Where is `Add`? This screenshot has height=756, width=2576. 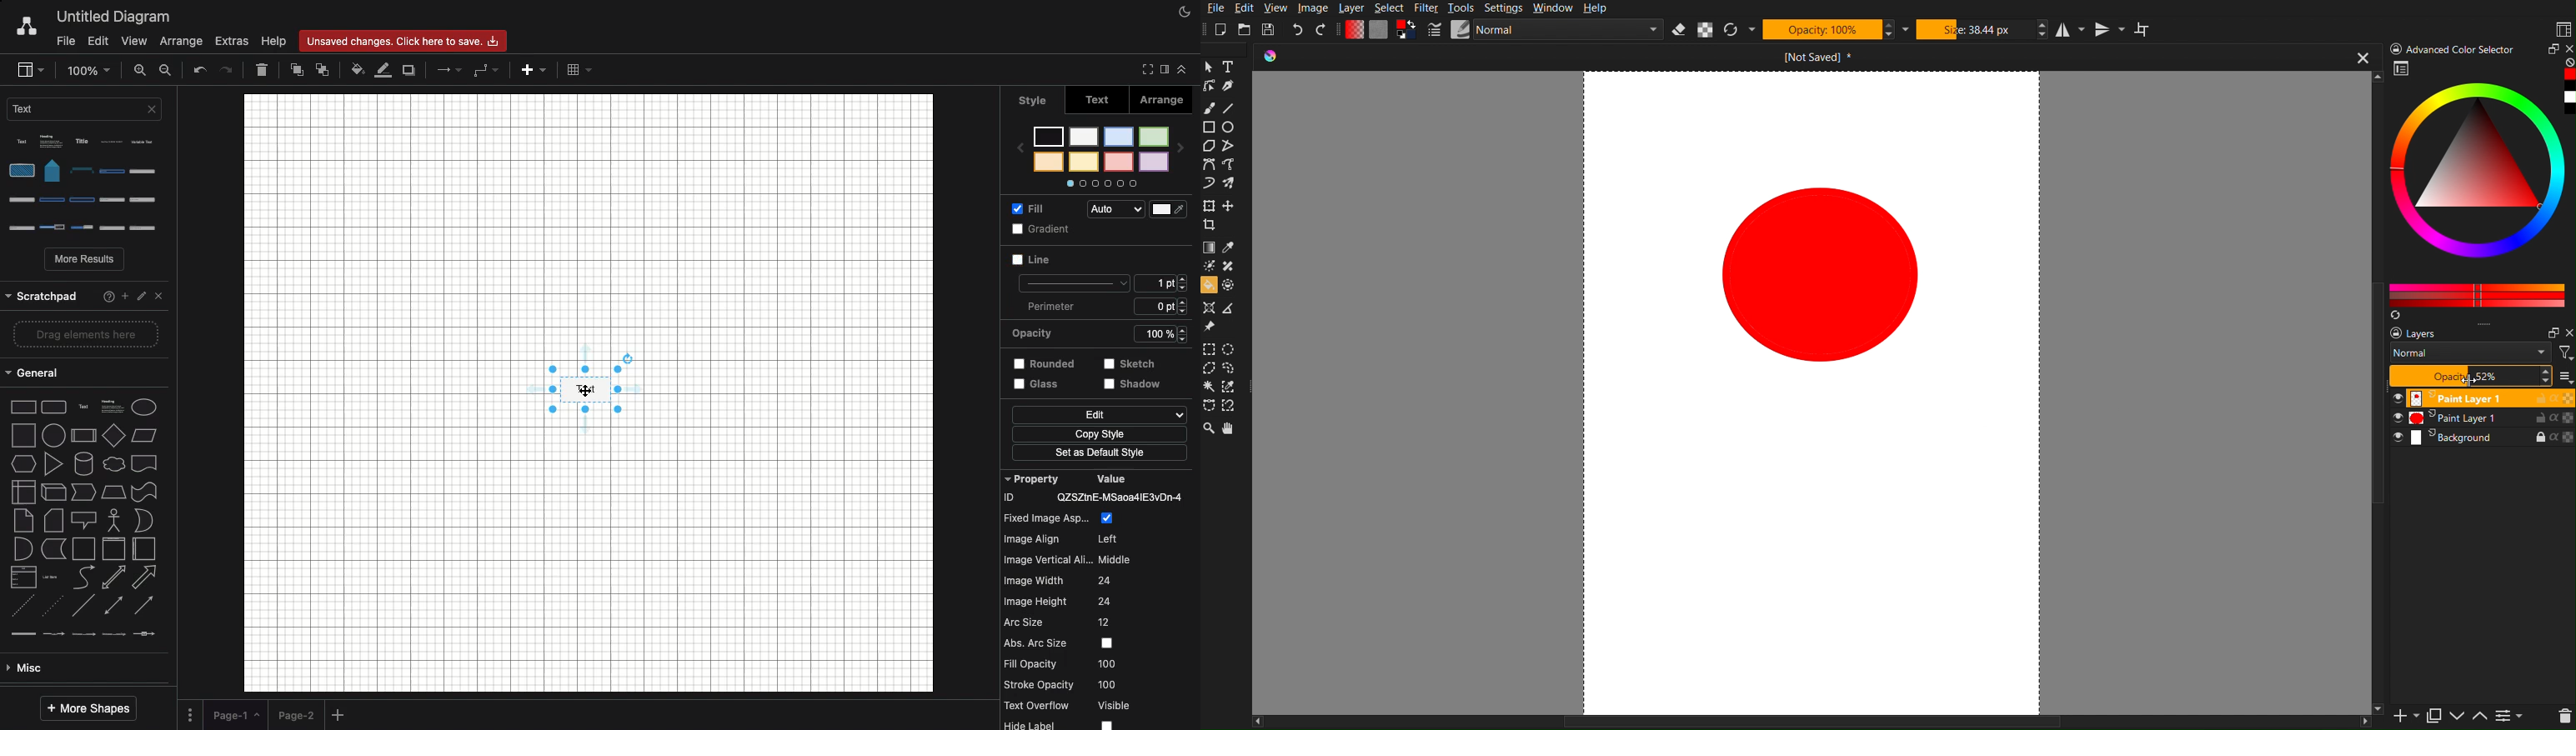 Add is located at coordinates (532, 72).